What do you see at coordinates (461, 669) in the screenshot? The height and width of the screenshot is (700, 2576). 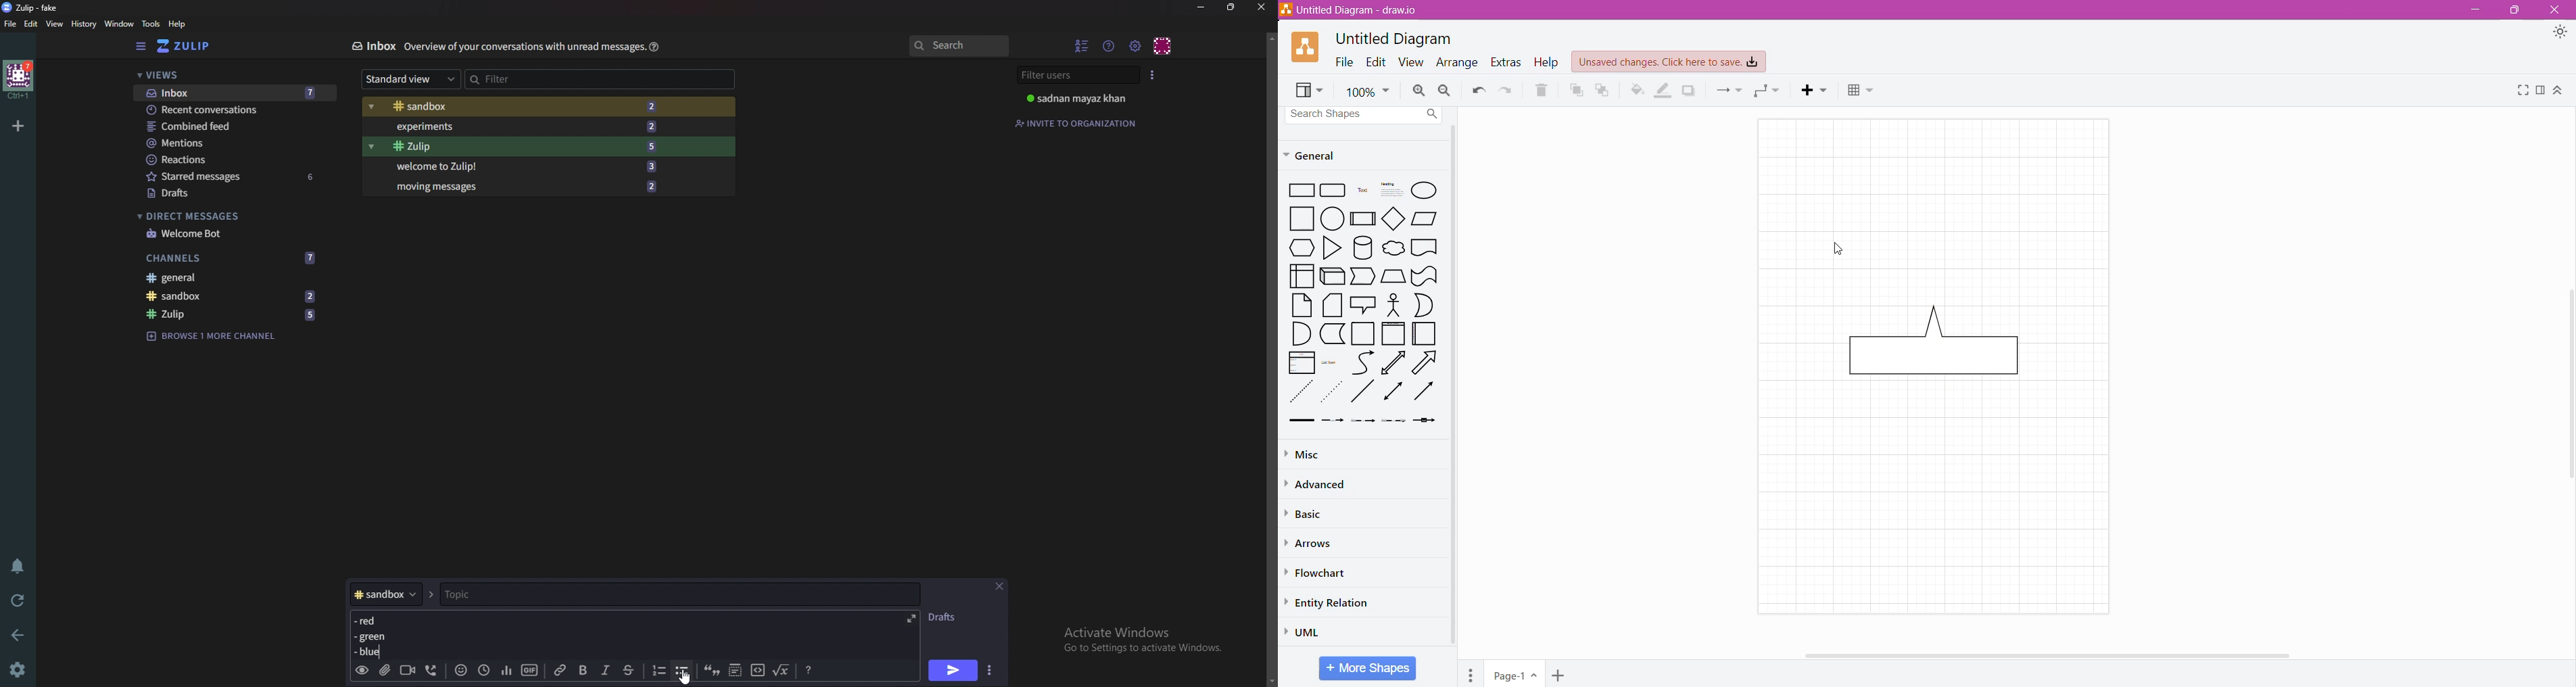 I see `Emoji` at bounding box center [461, 669].